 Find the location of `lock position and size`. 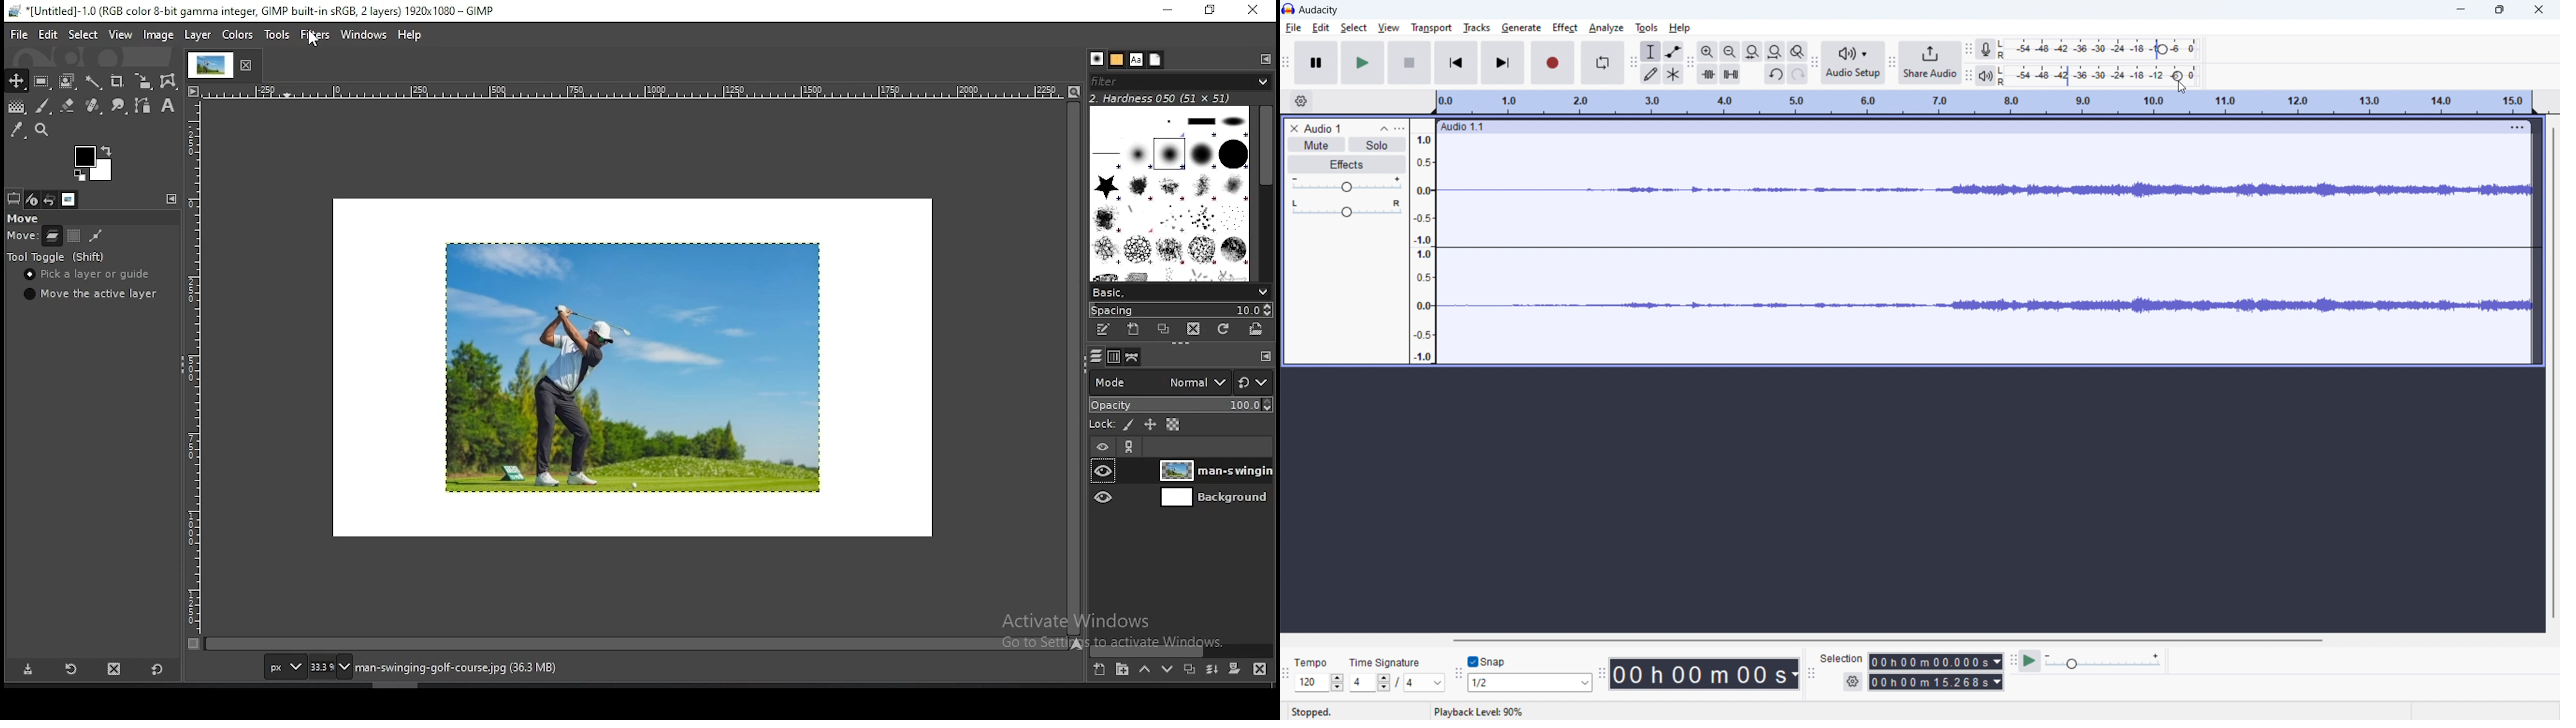

lock position and size is located at coordinates (1149, 426).